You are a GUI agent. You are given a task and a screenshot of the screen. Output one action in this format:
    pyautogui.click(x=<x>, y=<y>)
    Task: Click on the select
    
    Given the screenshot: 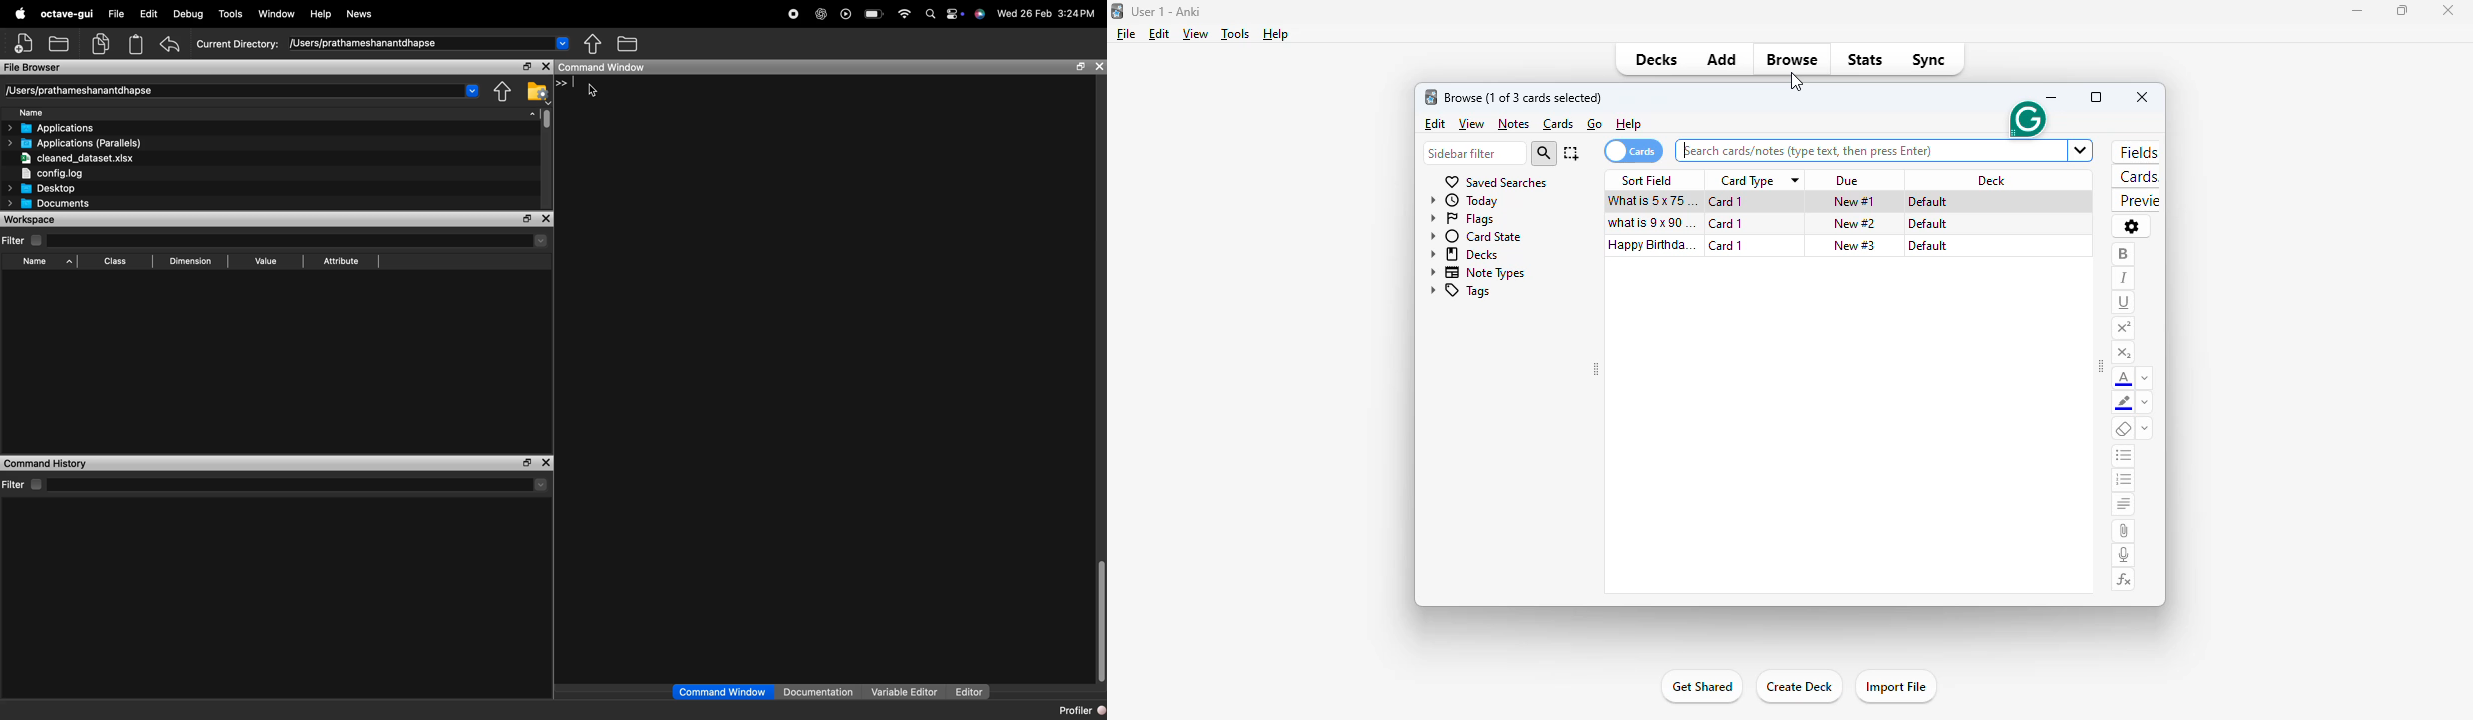 What is the action you would take?
    pyautogui.click(x=1572, y=153)
    